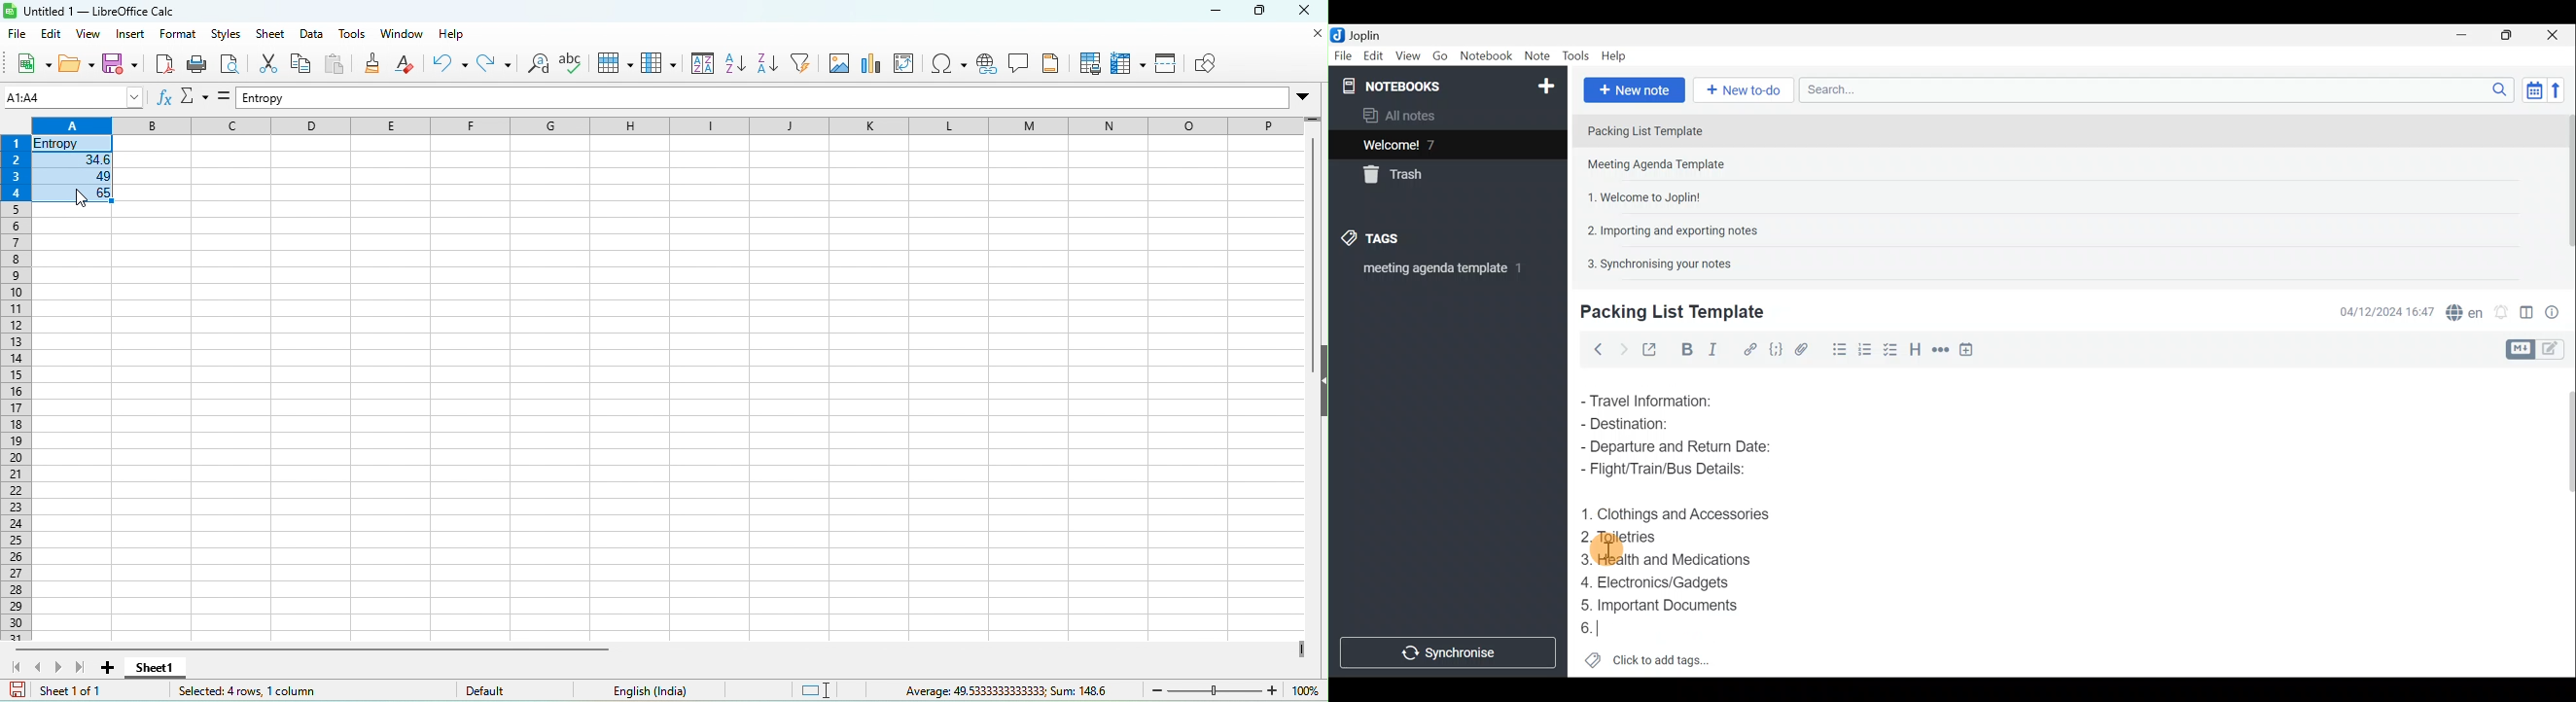 The height and width of the screenshot is (728, 2576). What do you see at coordinates (227, 97) in the screenshot?
I see `formula` at bounding box center [227, 97].